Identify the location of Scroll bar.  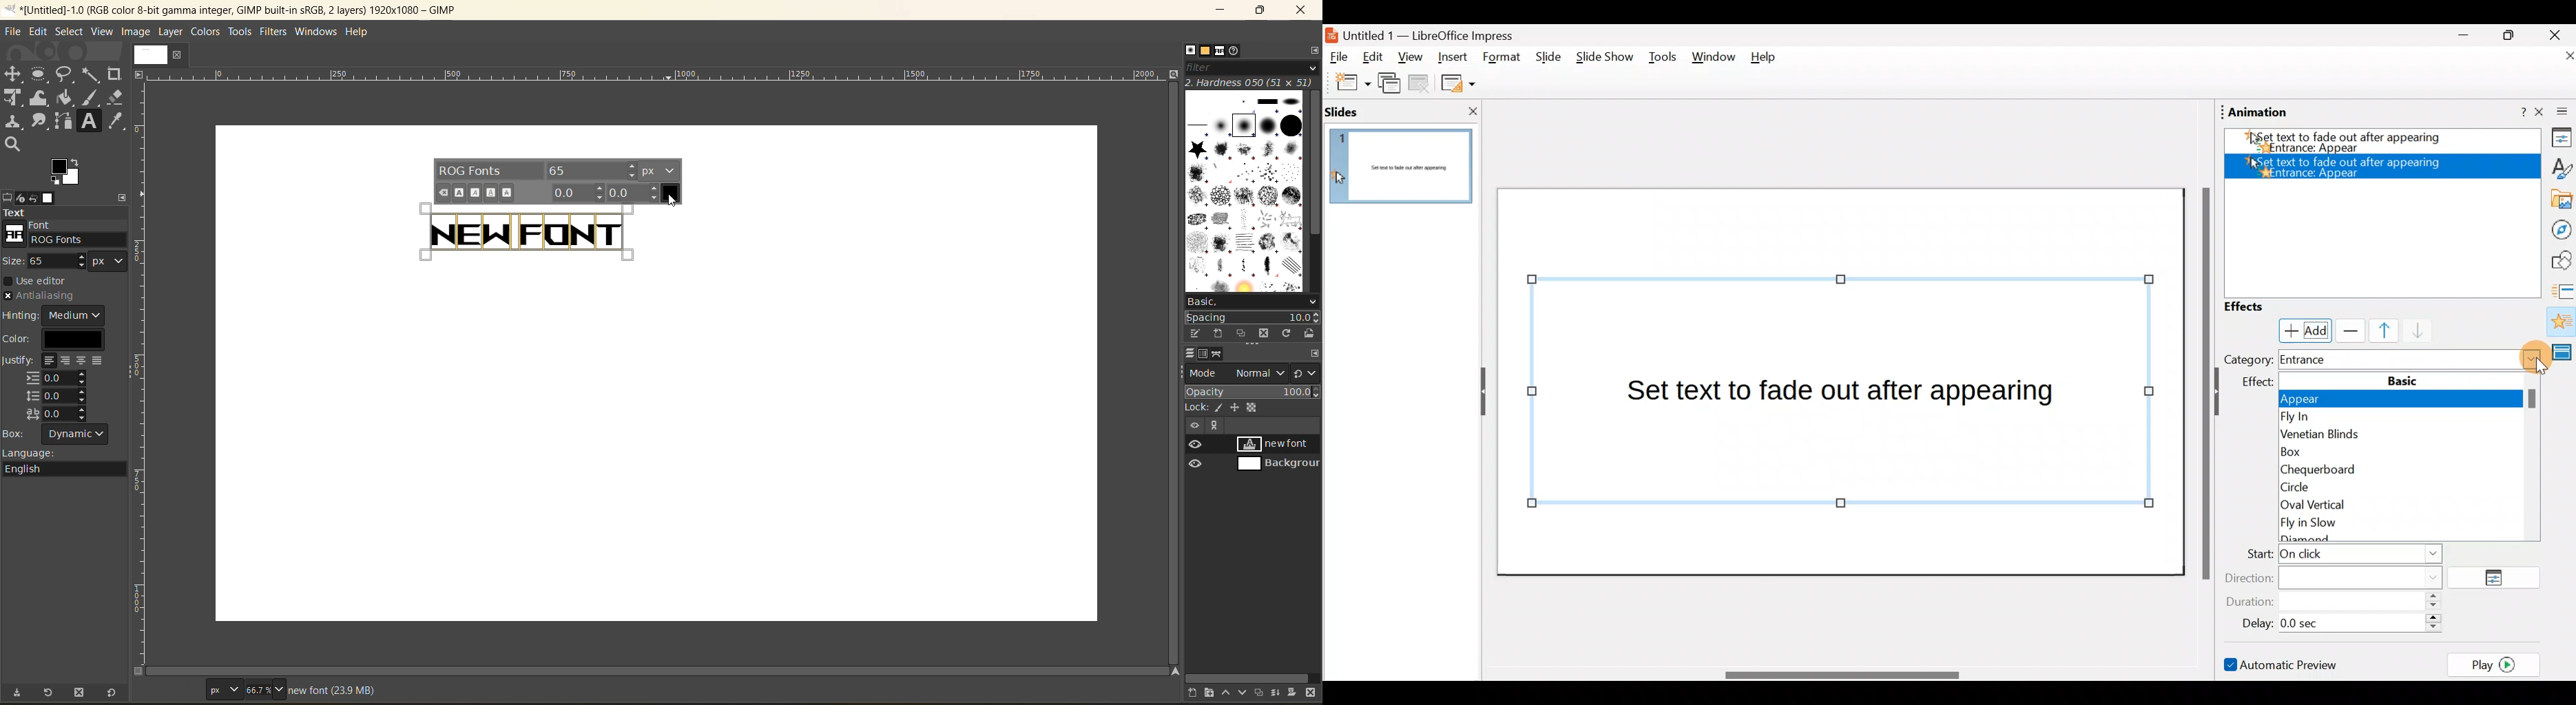
(2203, 383).